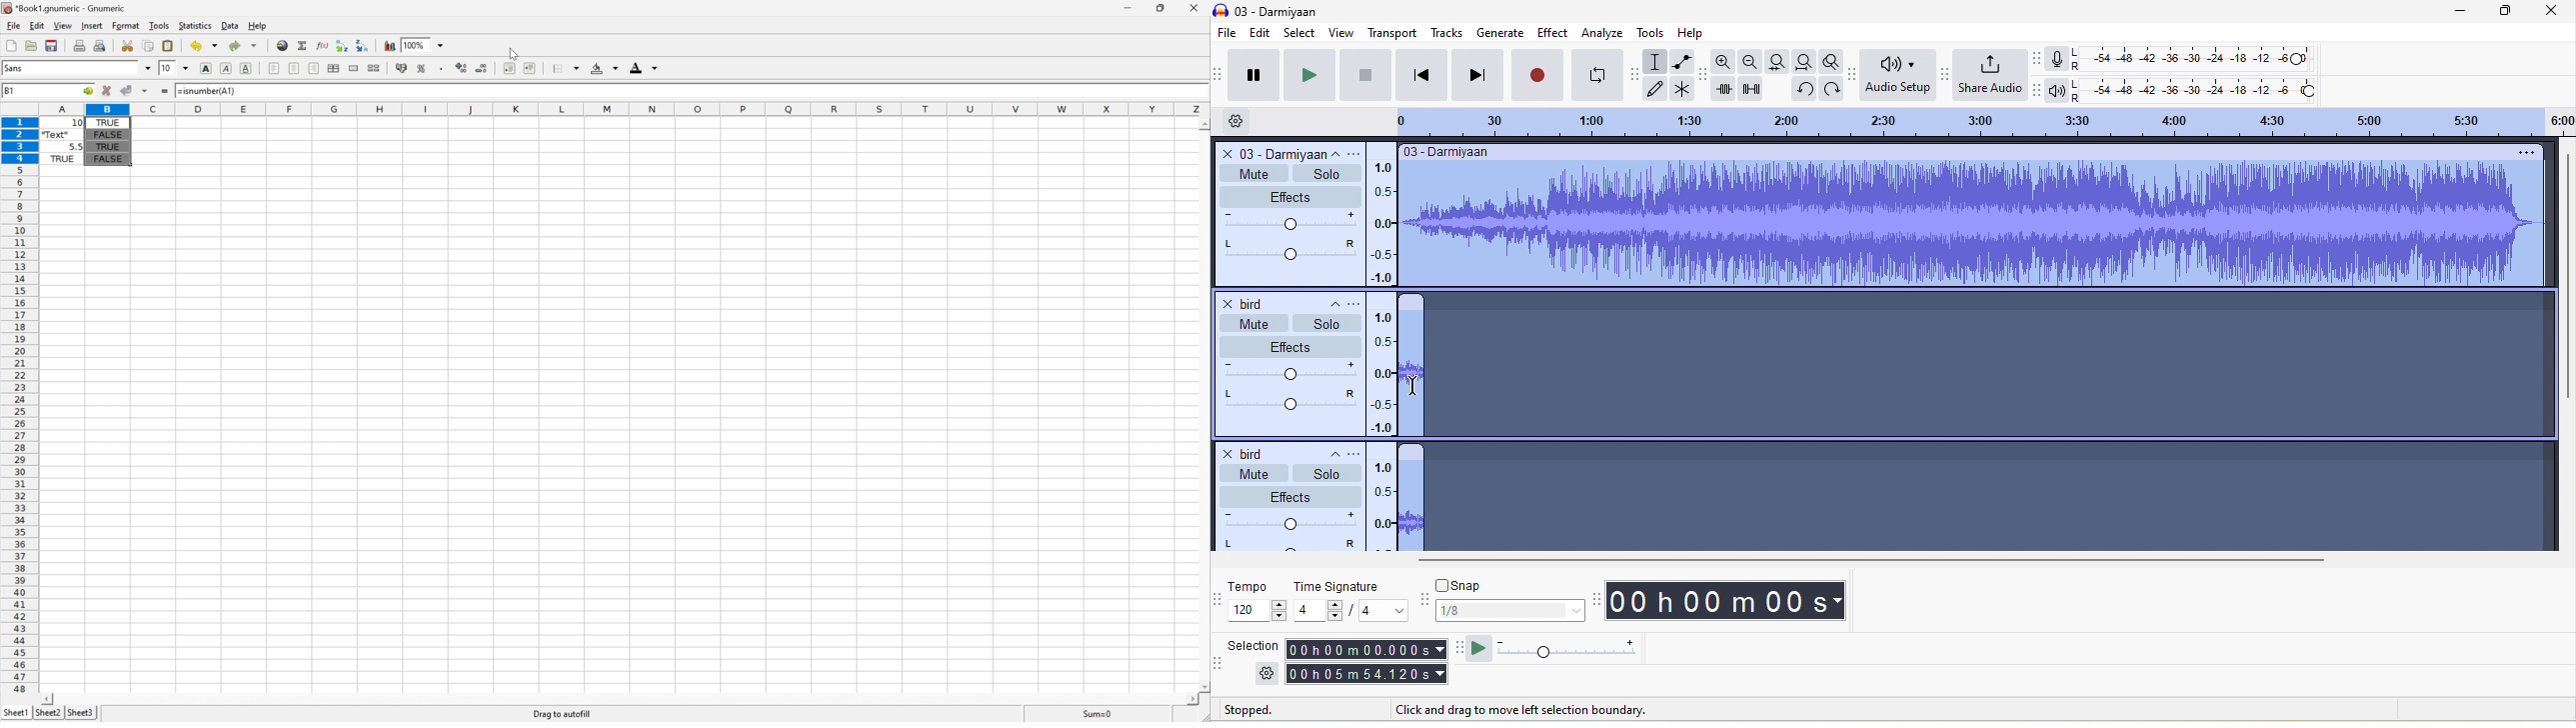 The width and height of the screenshot is (2576, 728). I want to click on 00 h 05 m 54.1.120 s, so click(1364, 674).